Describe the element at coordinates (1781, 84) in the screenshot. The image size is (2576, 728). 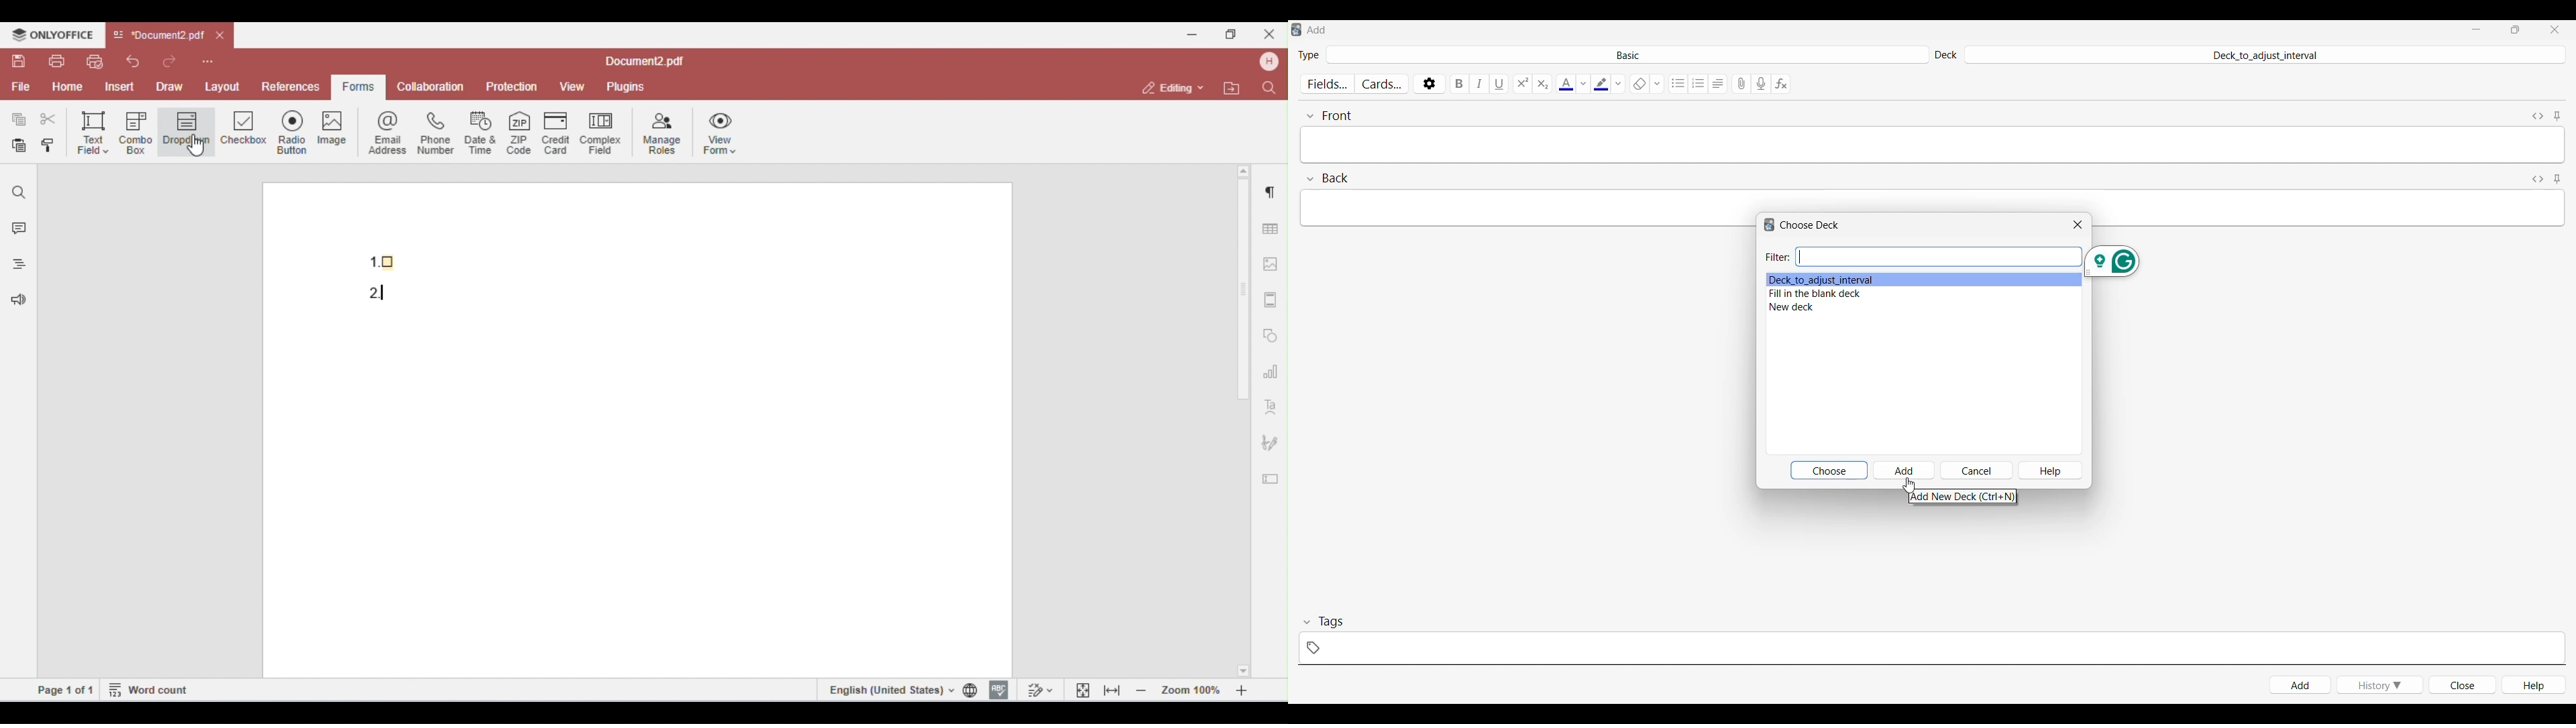
I see `Equations` at that location.